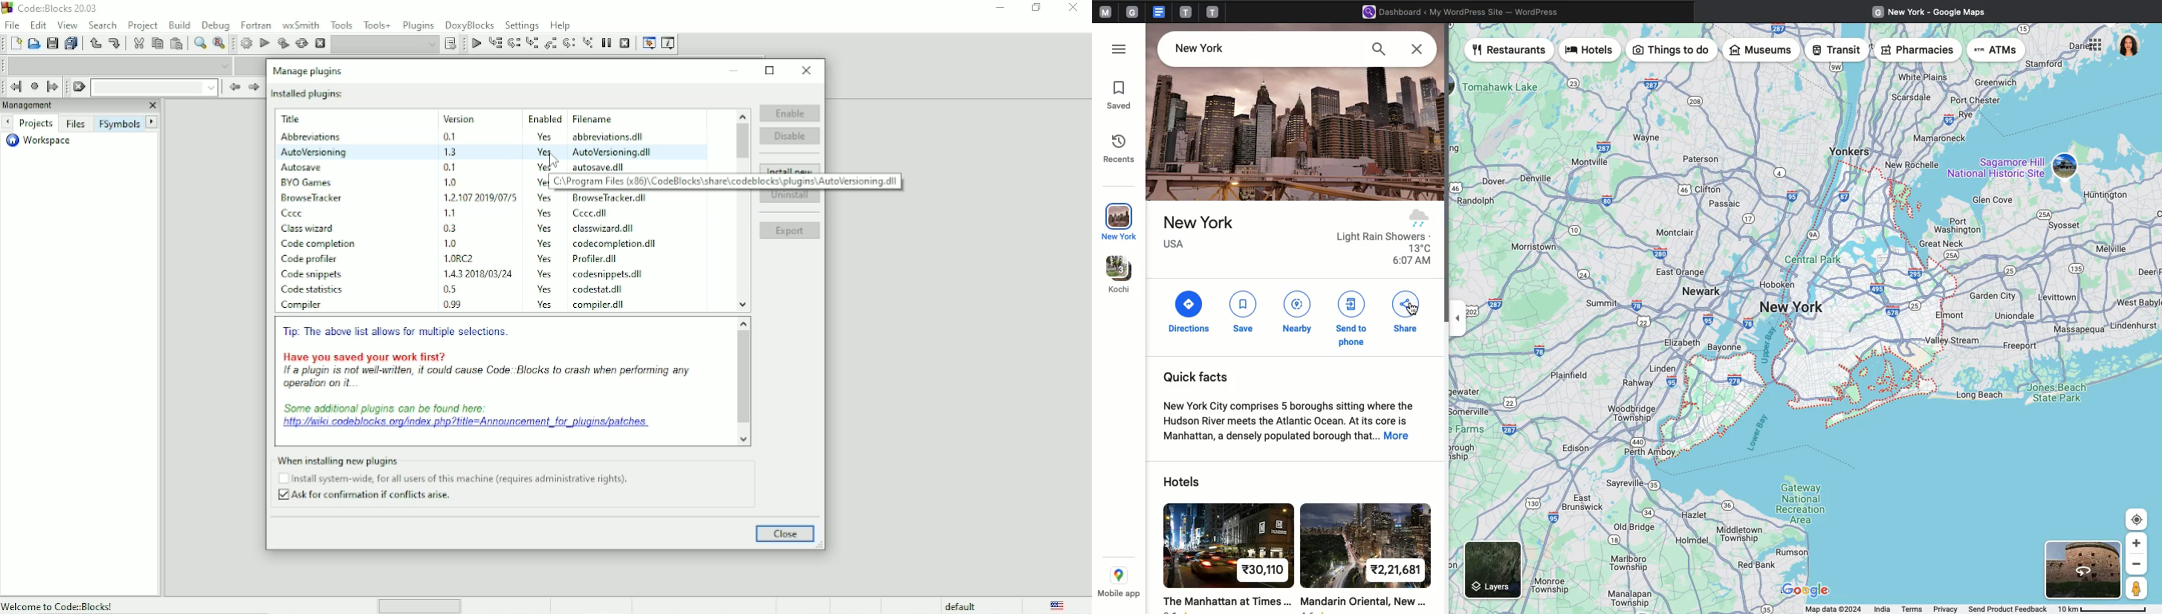  I want to click on Class wizard, so click(310, 229).